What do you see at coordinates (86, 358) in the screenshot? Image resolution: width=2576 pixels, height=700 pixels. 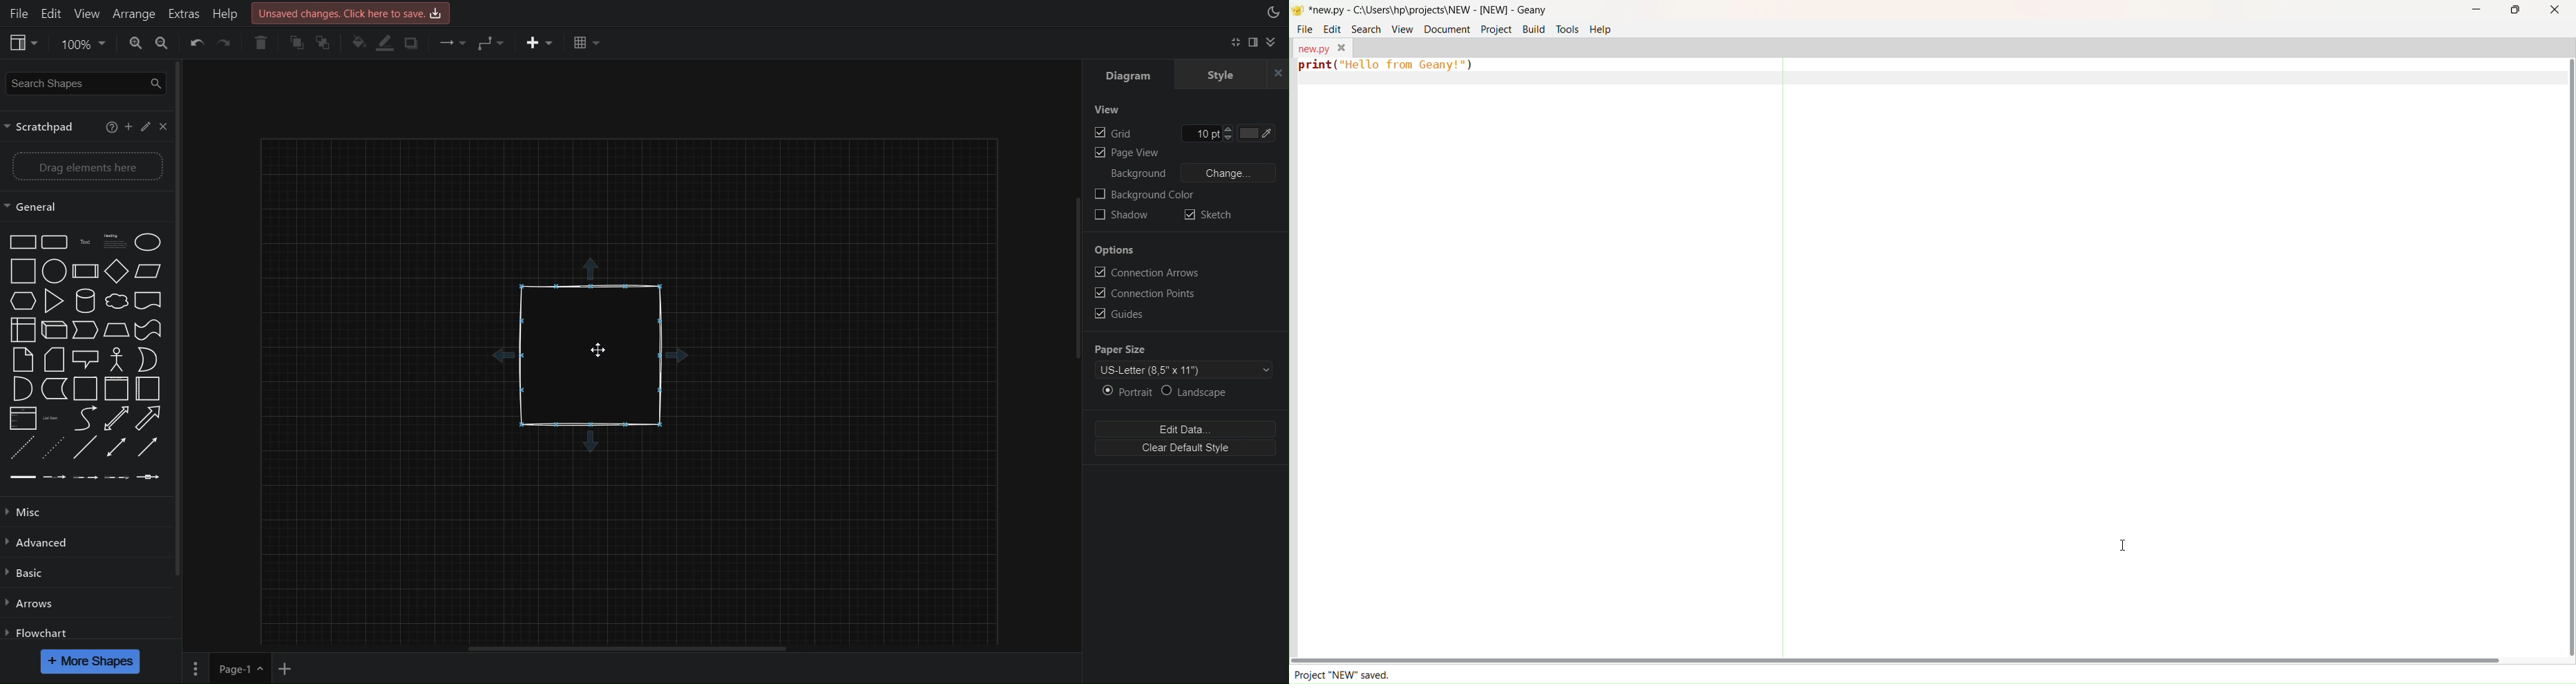 I see `Shapes Menu` at bounding box center [86, 358].